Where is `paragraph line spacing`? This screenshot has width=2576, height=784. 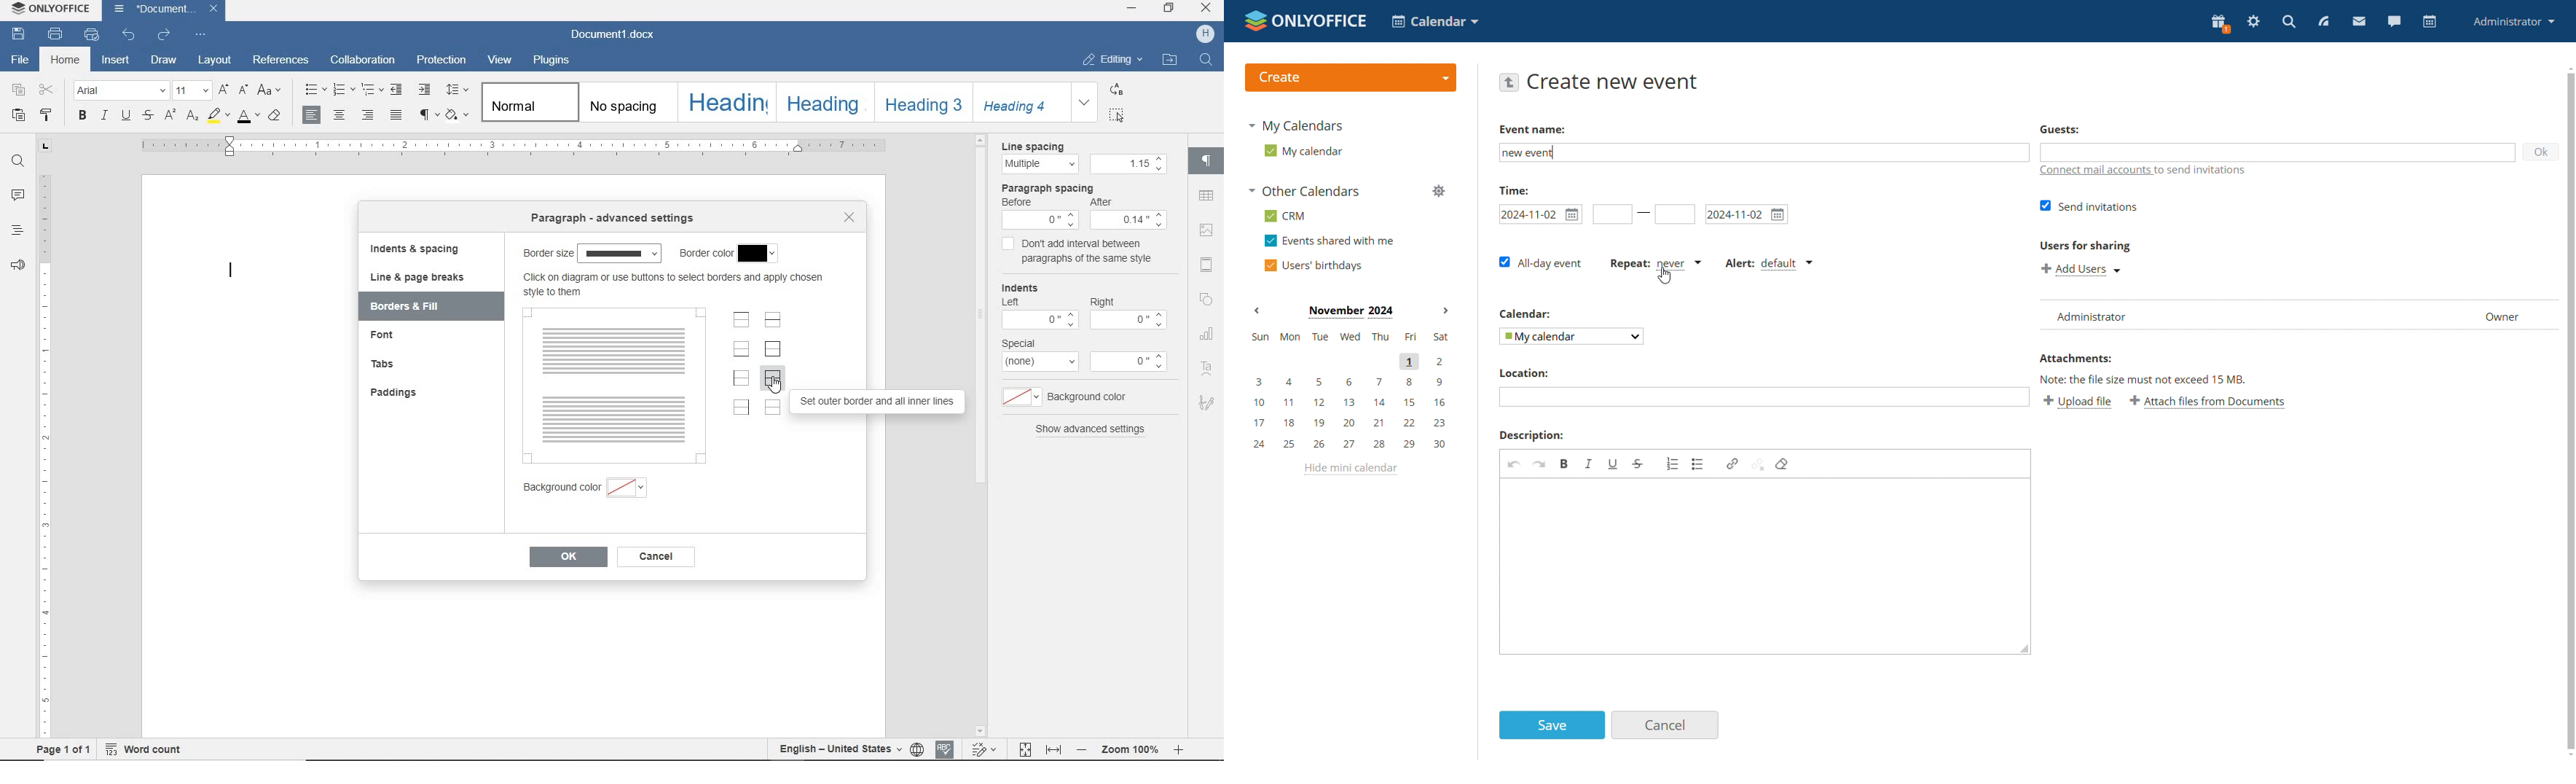 paragraph line spacing is located at coordinates (459, 90).